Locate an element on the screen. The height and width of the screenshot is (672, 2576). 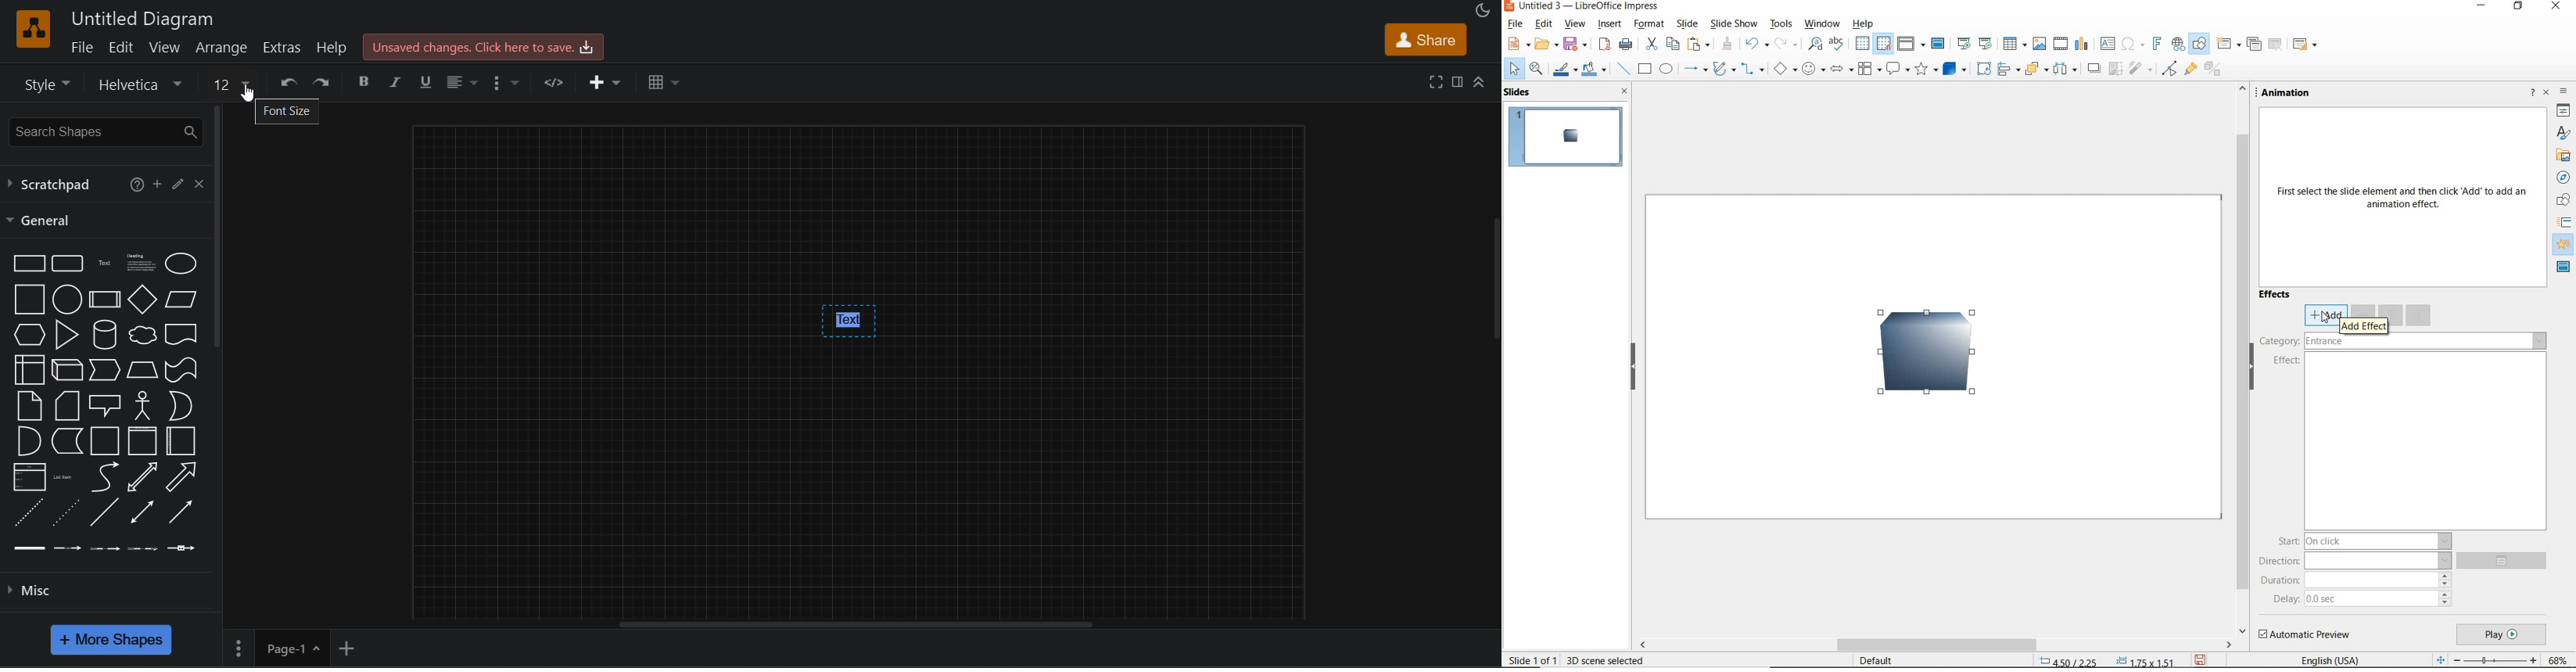
insert line is located at coordinates (1624, 69).